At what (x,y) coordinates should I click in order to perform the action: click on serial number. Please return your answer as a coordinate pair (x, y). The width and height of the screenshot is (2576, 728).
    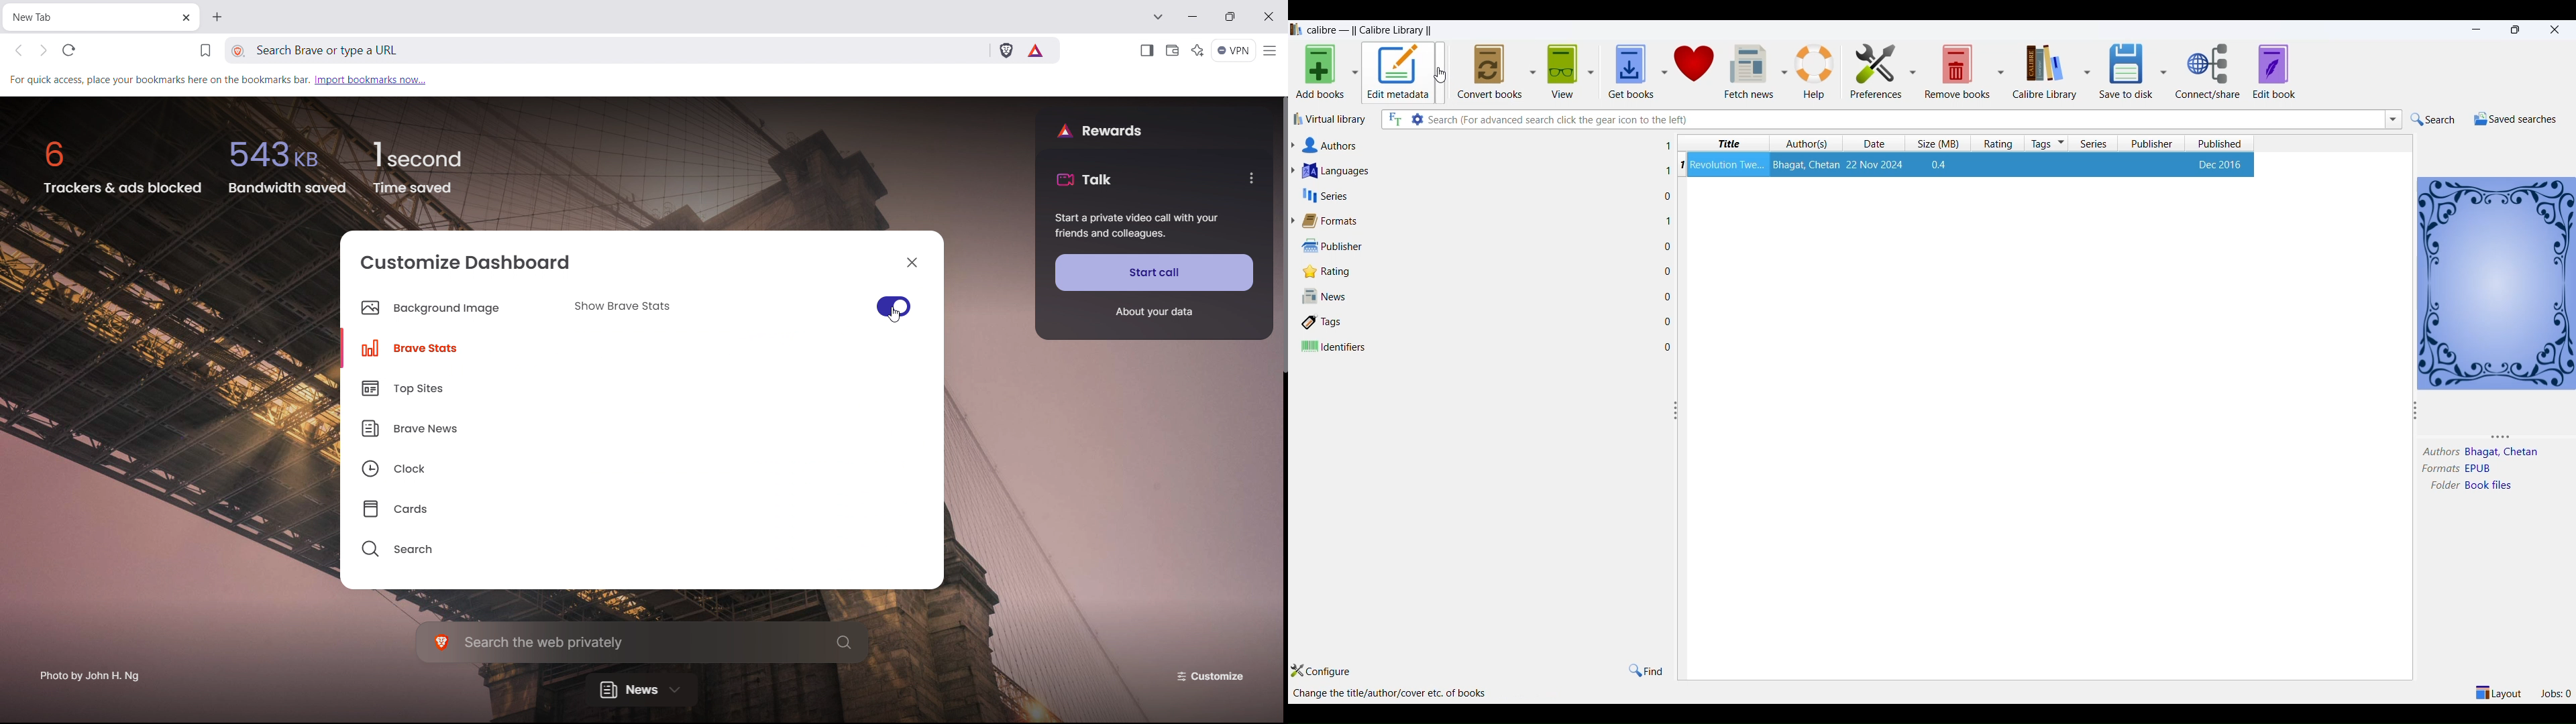
    Looking at the image, I should click on (1681, 164).